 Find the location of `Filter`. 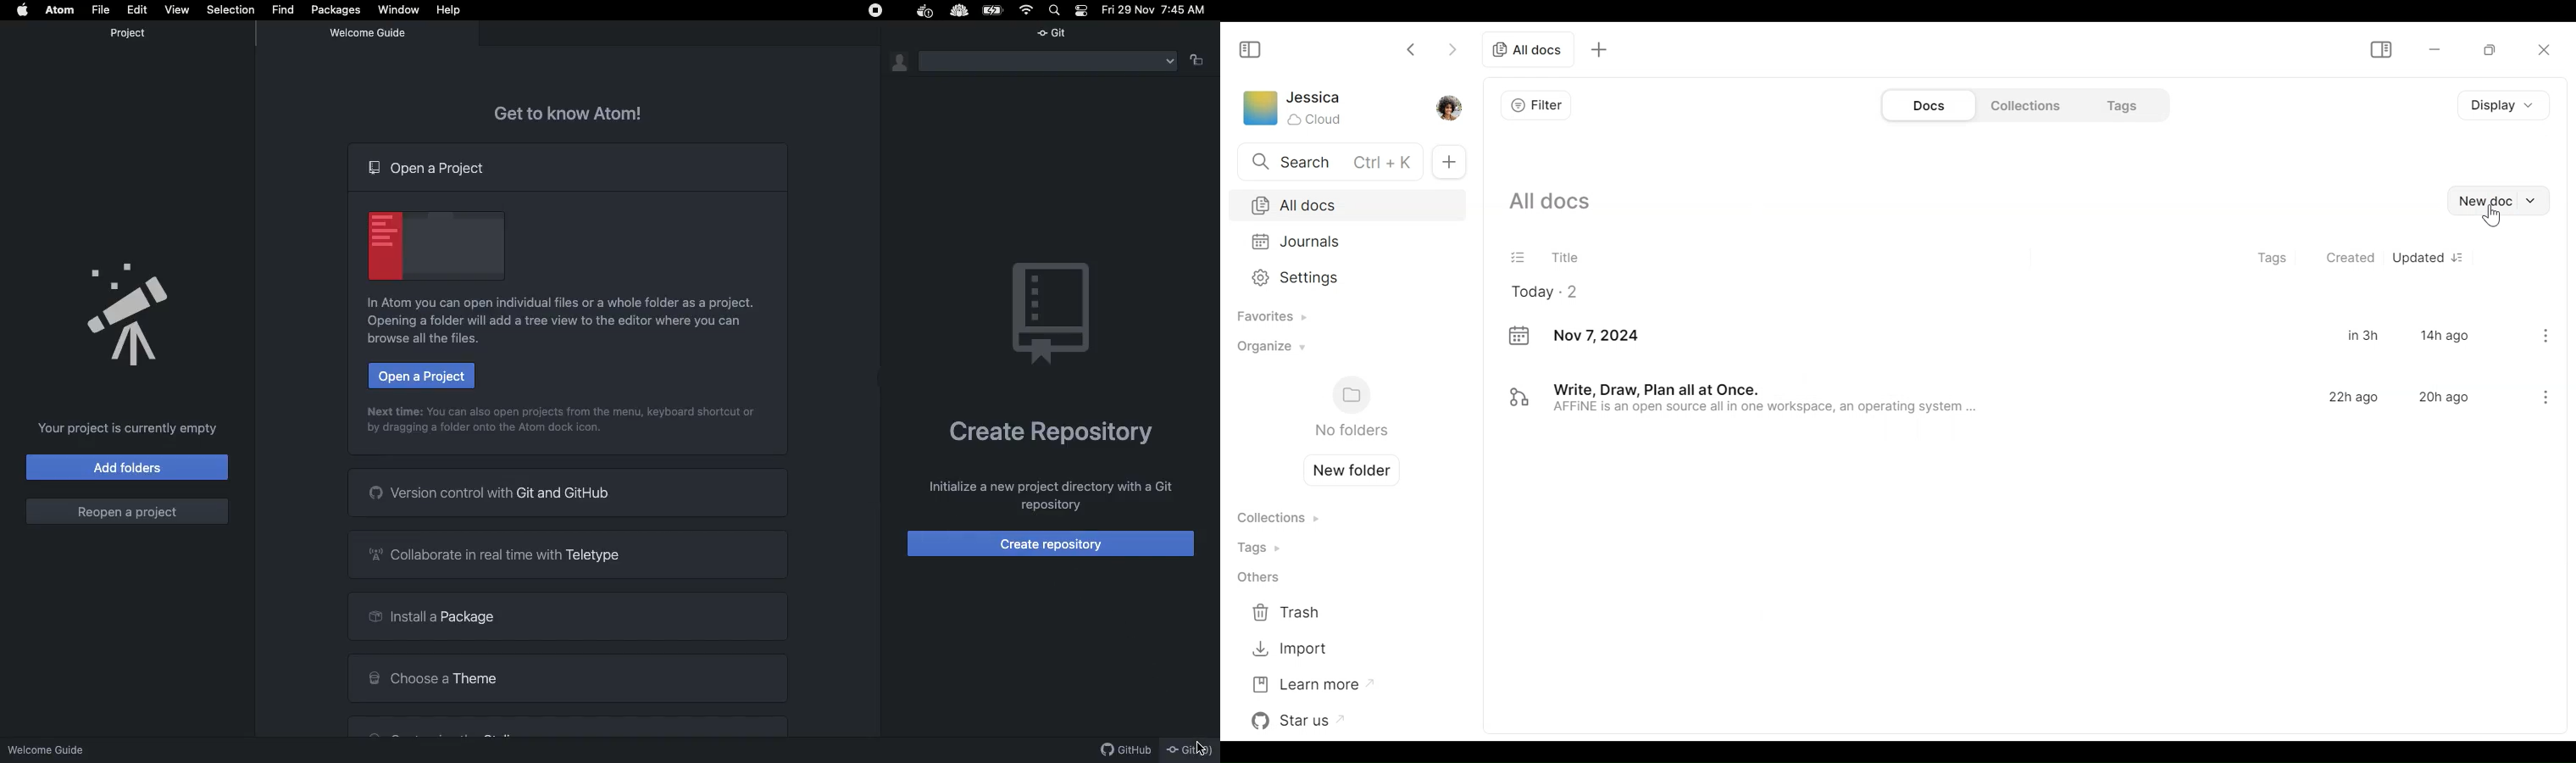

Filter is located at coordinates (1533, 105).